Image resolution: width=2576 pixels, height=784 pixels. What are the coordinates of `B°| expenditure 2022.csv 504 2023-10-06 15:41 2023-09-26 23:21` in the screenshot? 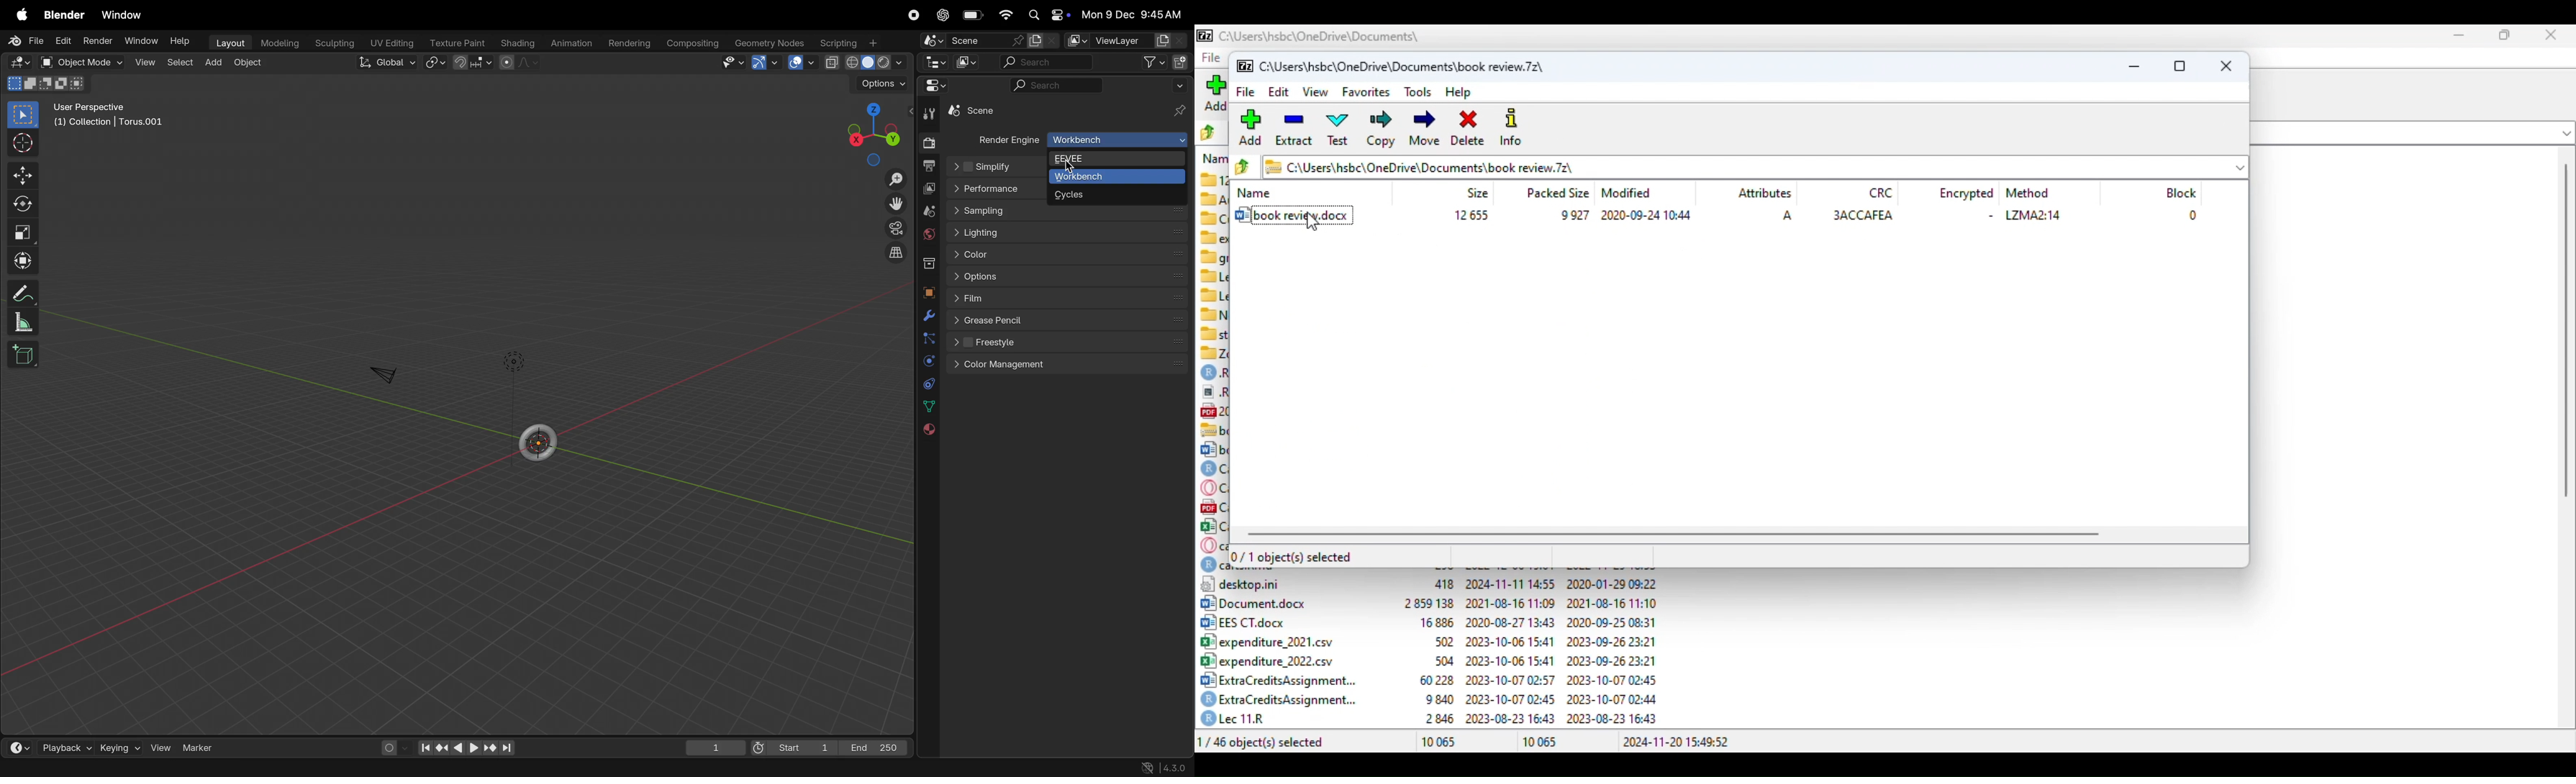 It's located at (1428, 660).